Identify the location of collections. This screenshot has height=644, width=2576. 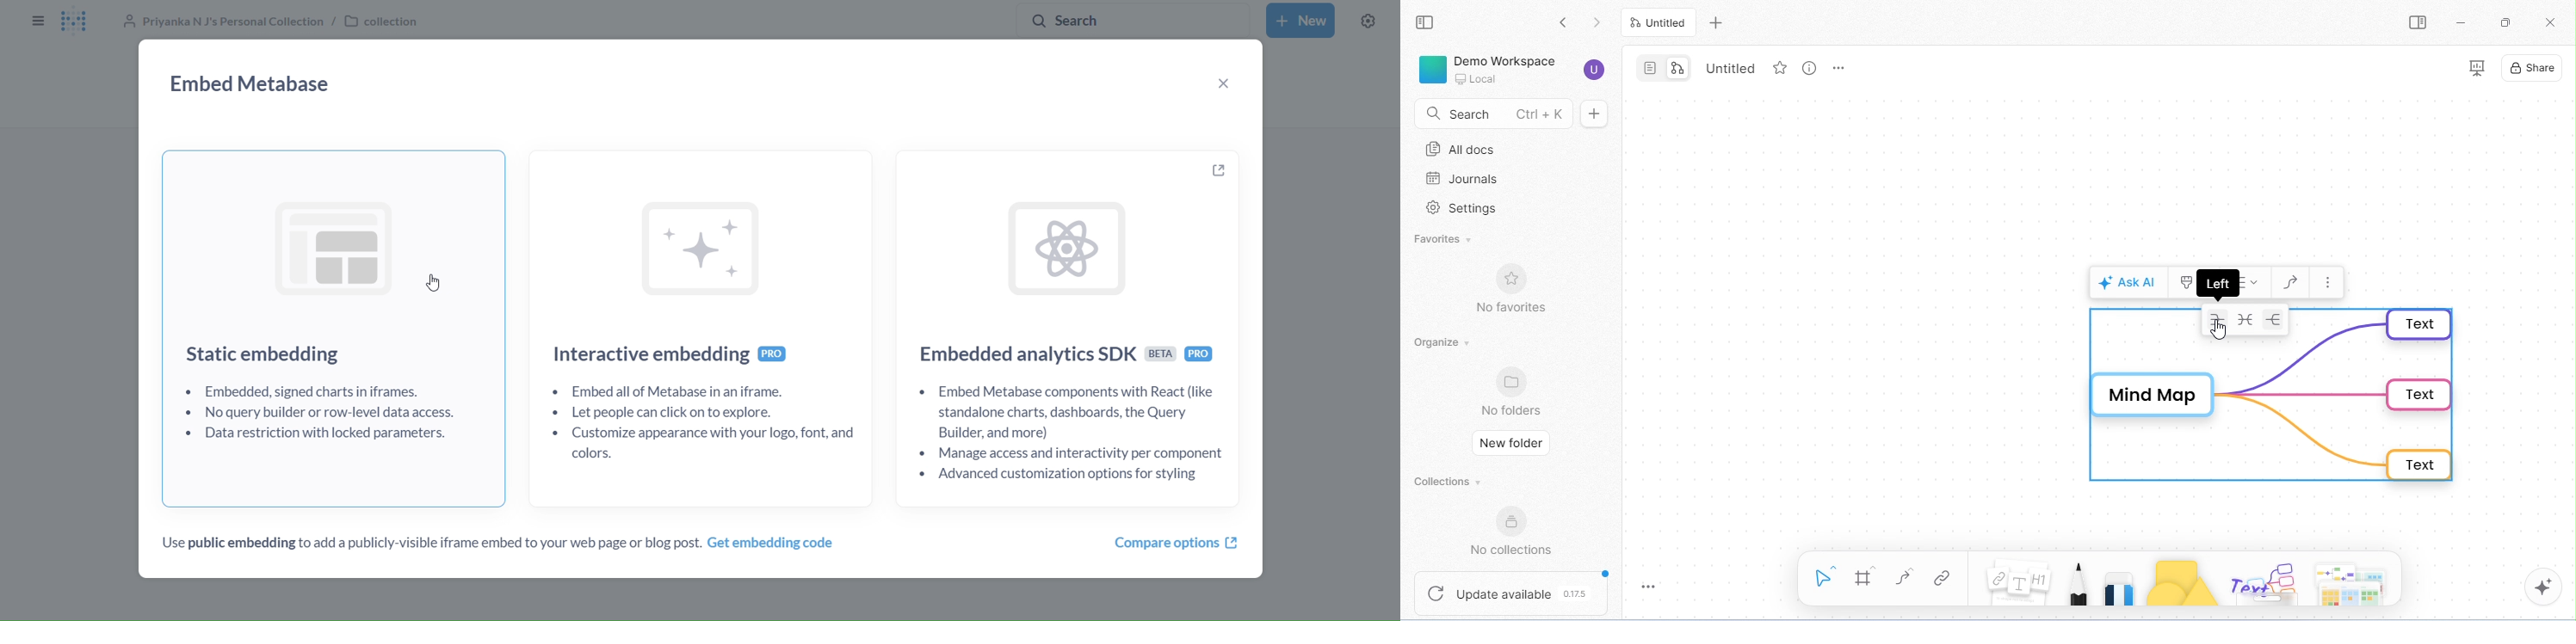
(1449, 481).